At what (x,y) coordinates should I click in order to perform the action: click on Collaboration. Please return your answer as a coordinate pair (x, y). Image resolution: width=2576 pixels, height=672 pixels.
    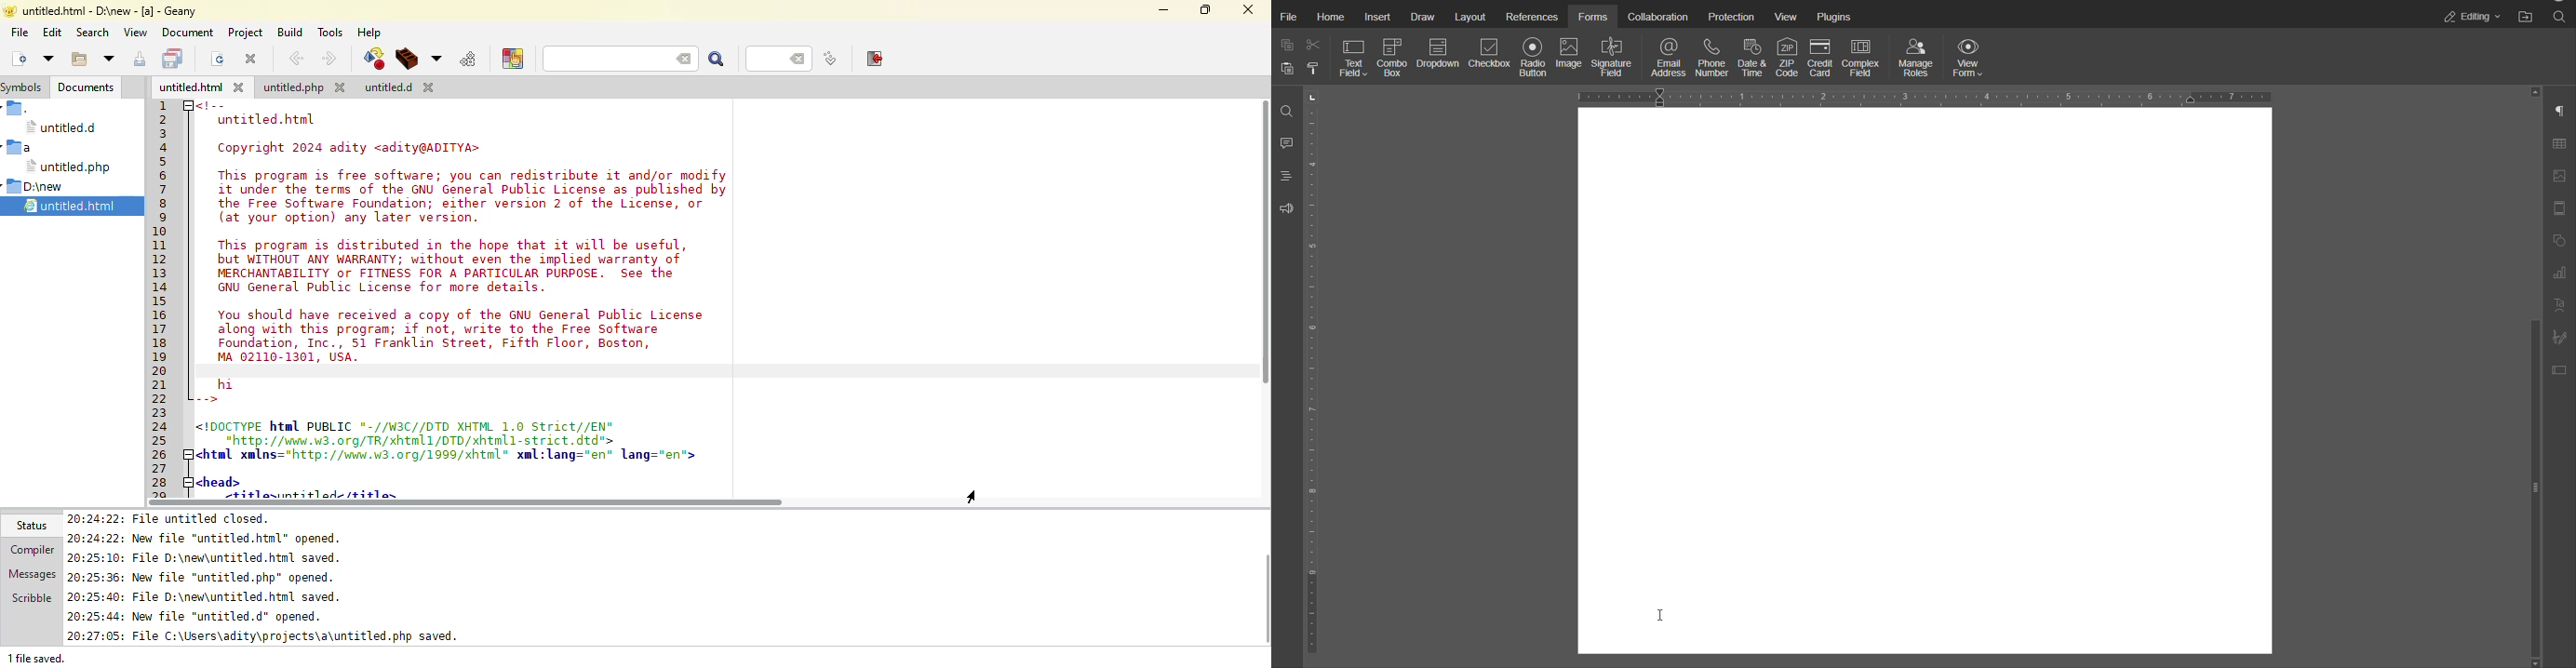
    Looking at the image, I should click on (1656, 15).